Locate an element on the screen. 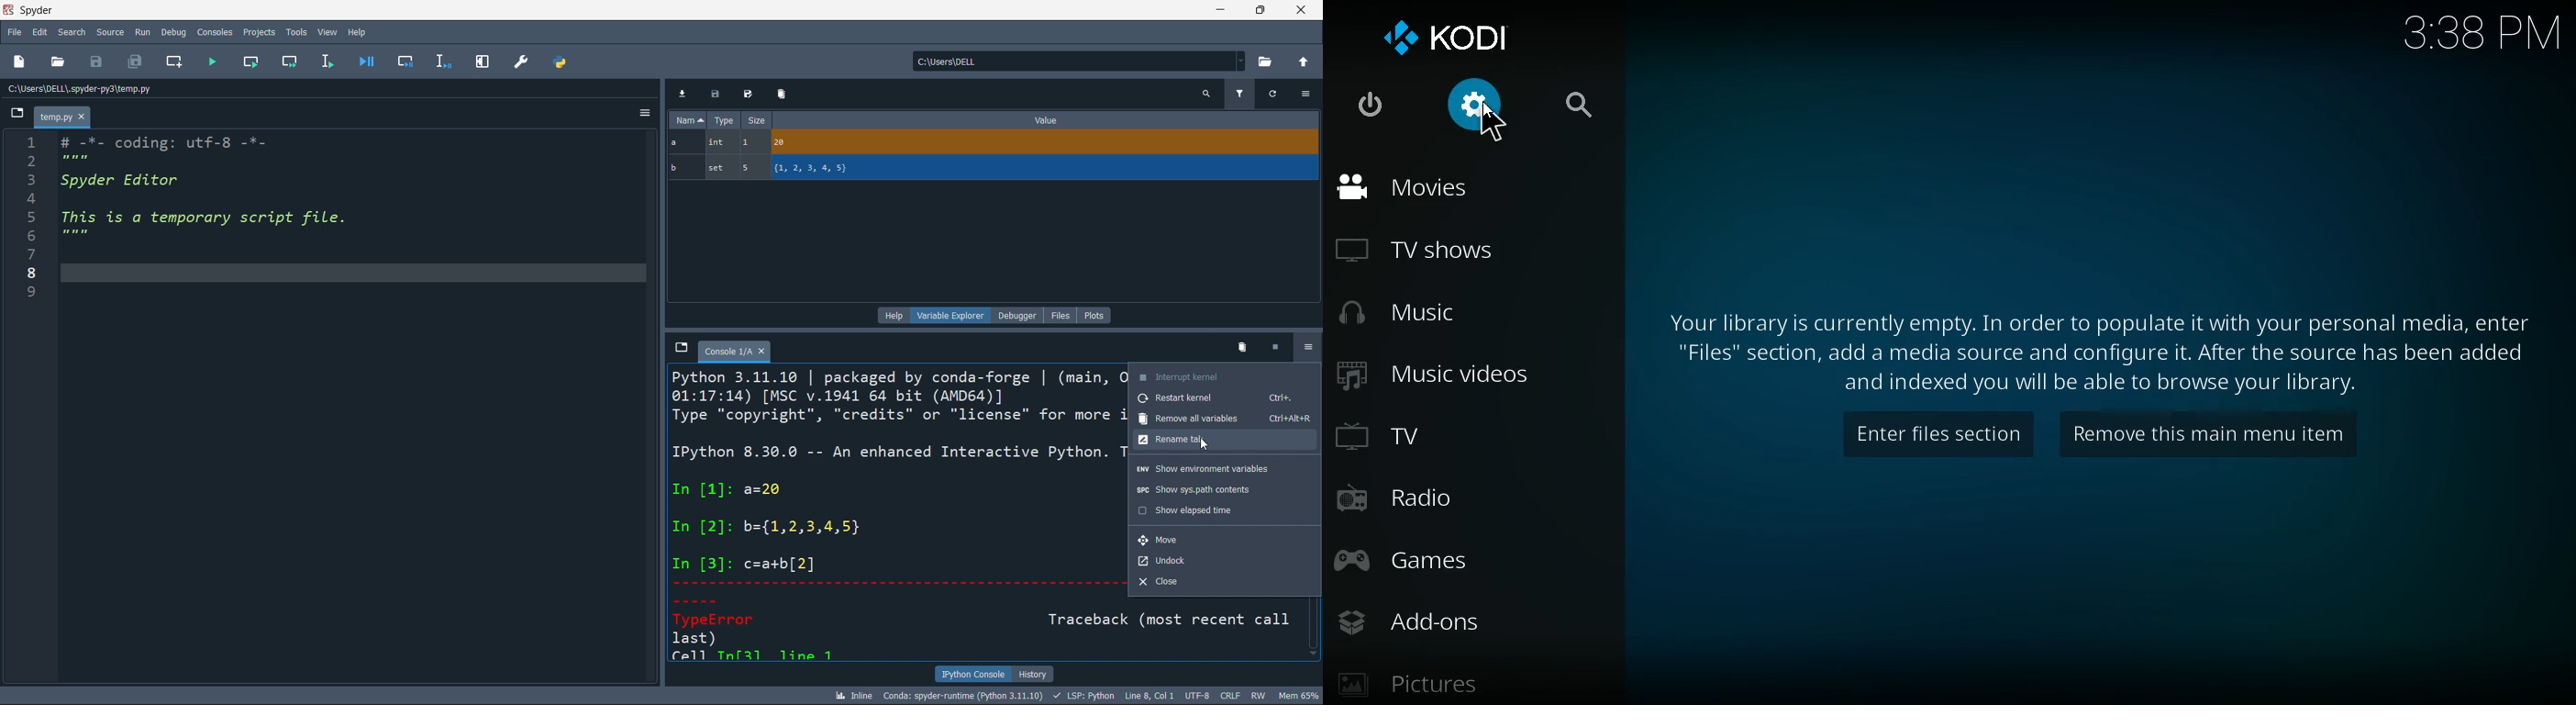 This screenshot has height=728, width=2576. cursor is located at coordinates (1306, 352).